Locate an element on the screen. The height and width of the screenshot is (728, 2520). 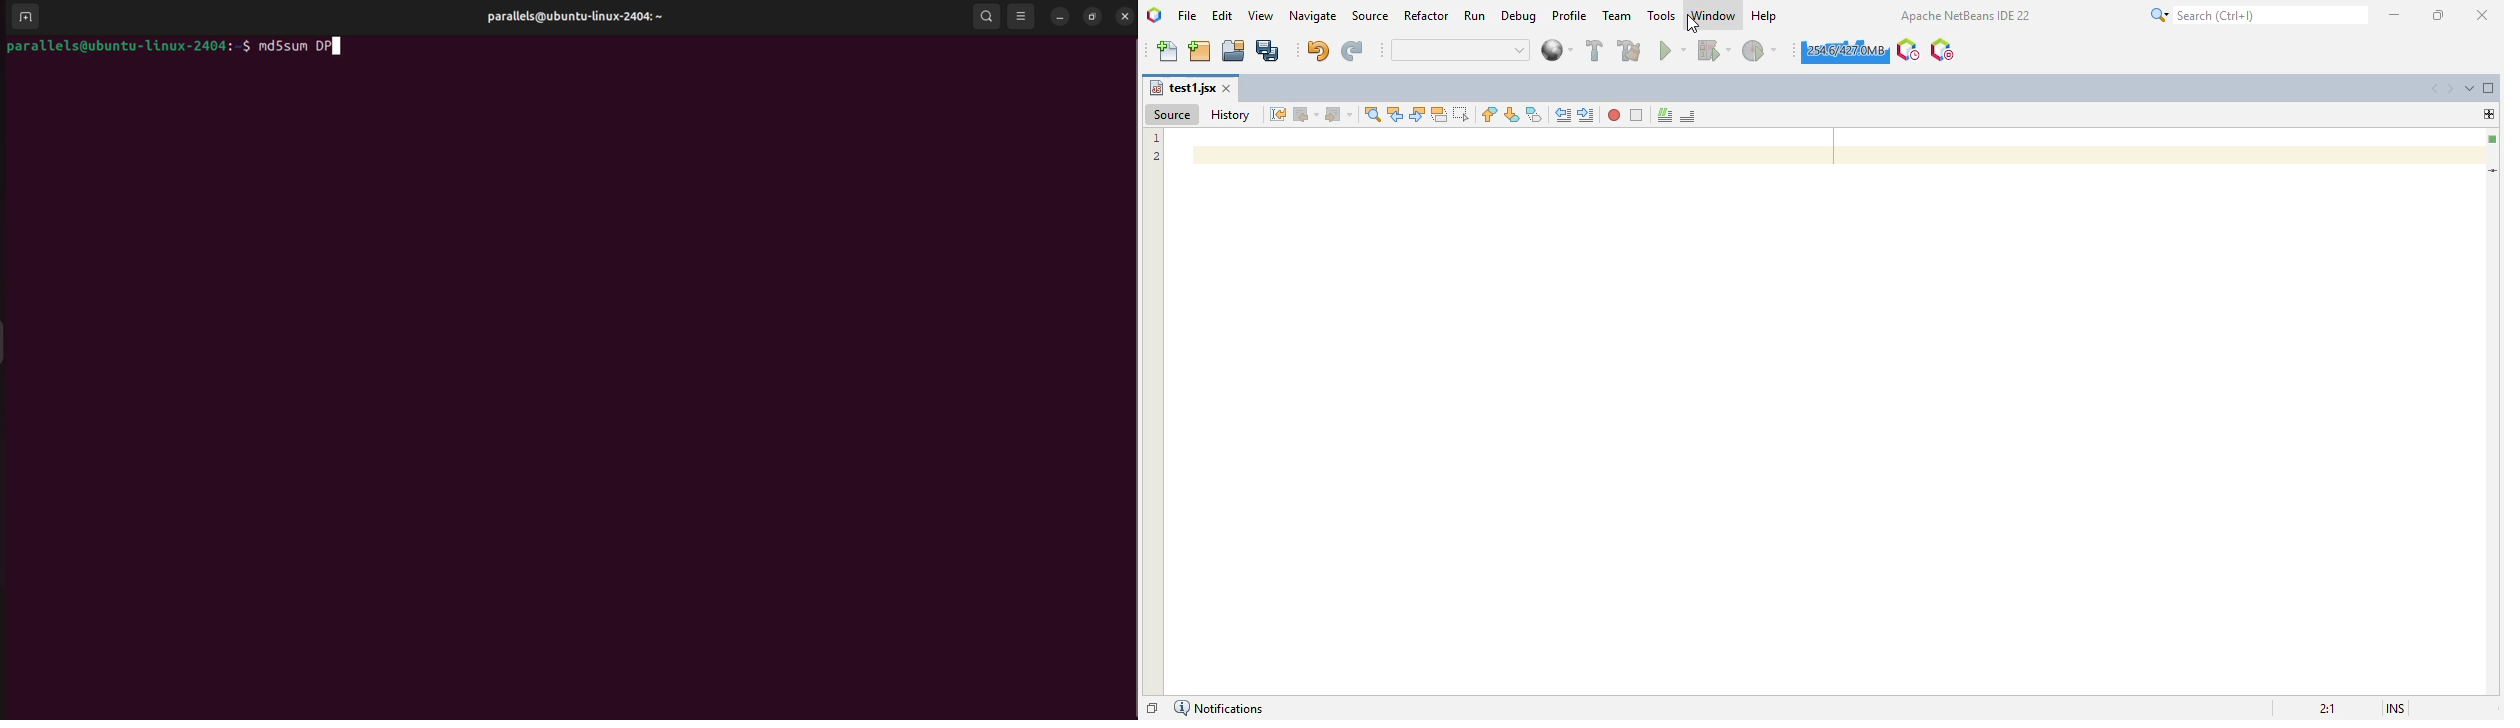
navigate is located at coordinates (1315, 16).